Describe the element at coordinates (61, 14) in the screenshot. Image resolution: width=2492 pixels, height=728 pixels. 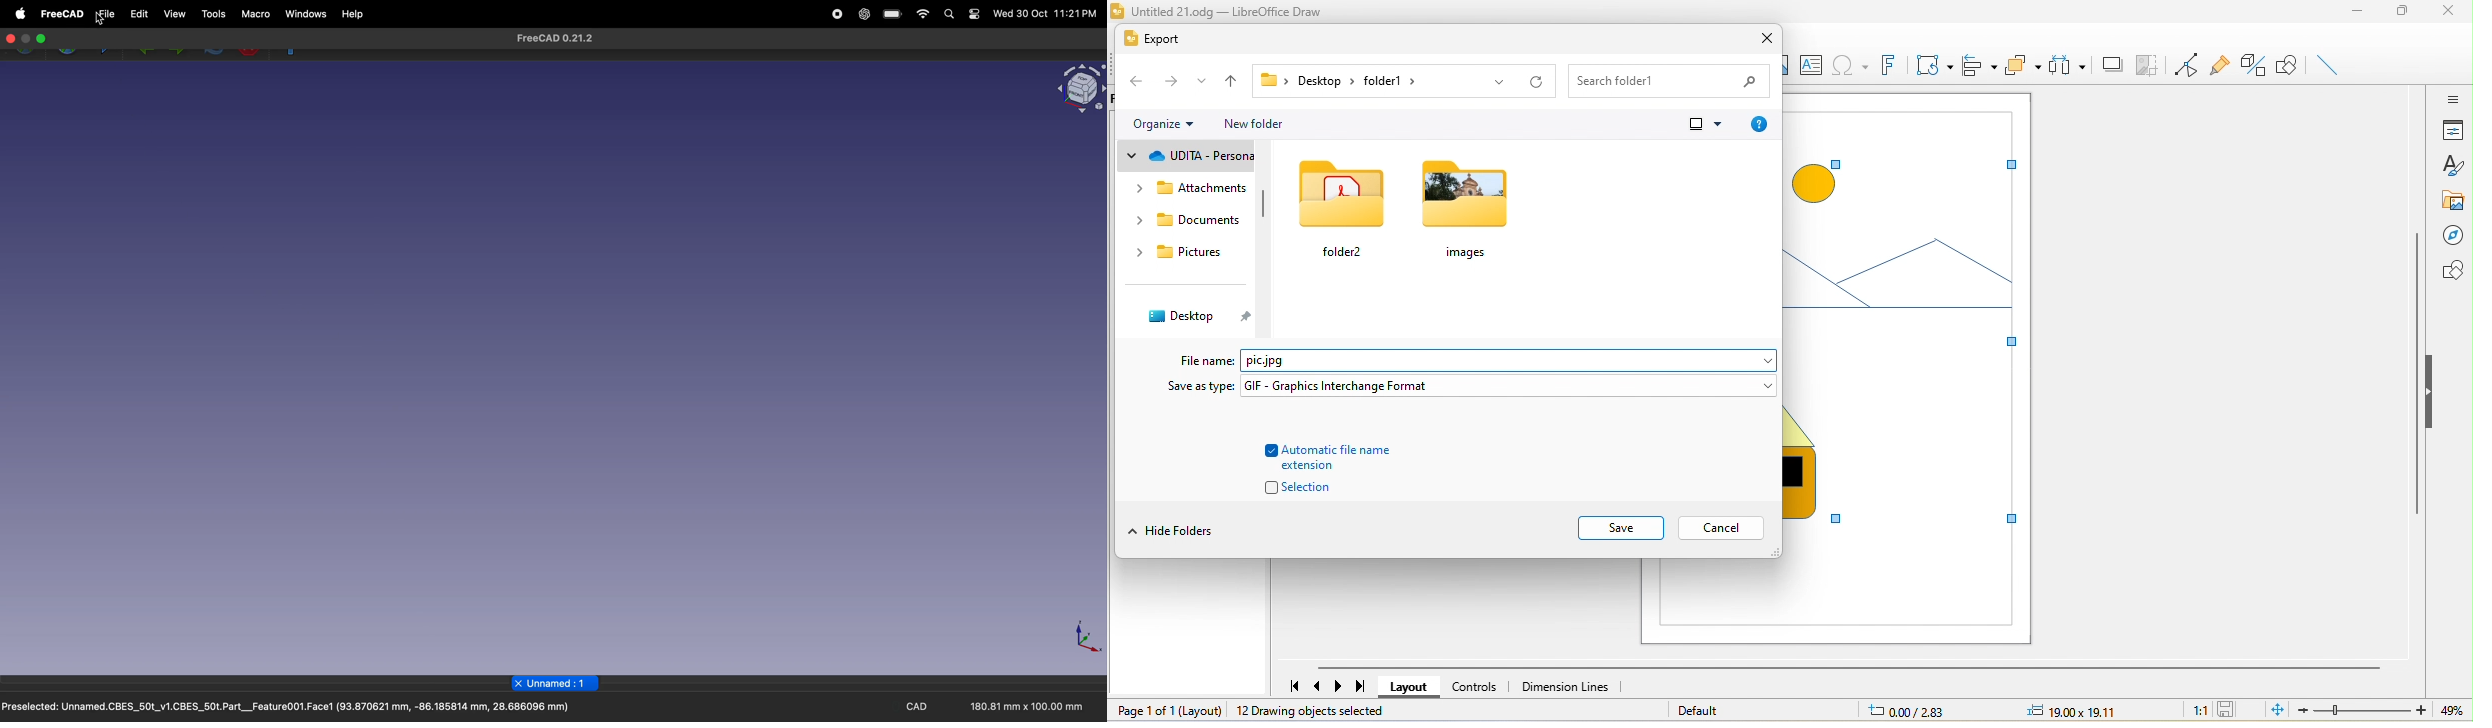
I see `free cad` at that location.